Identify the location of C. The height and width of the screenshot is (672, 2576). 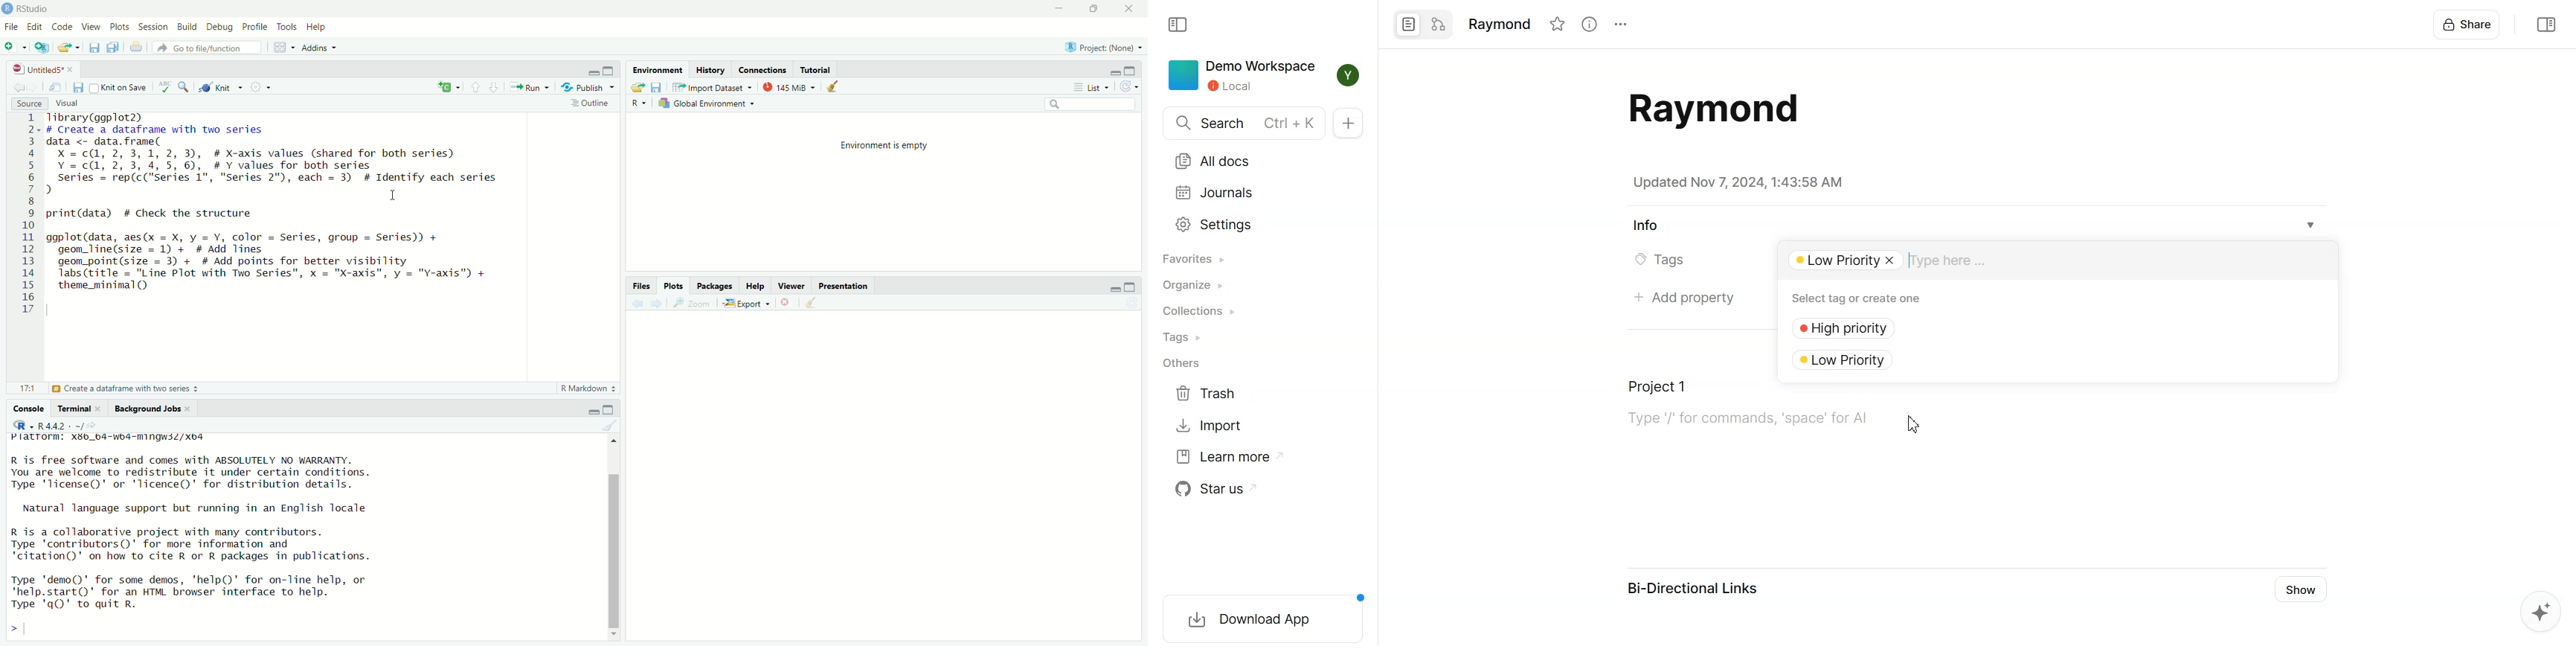
(449, 87).